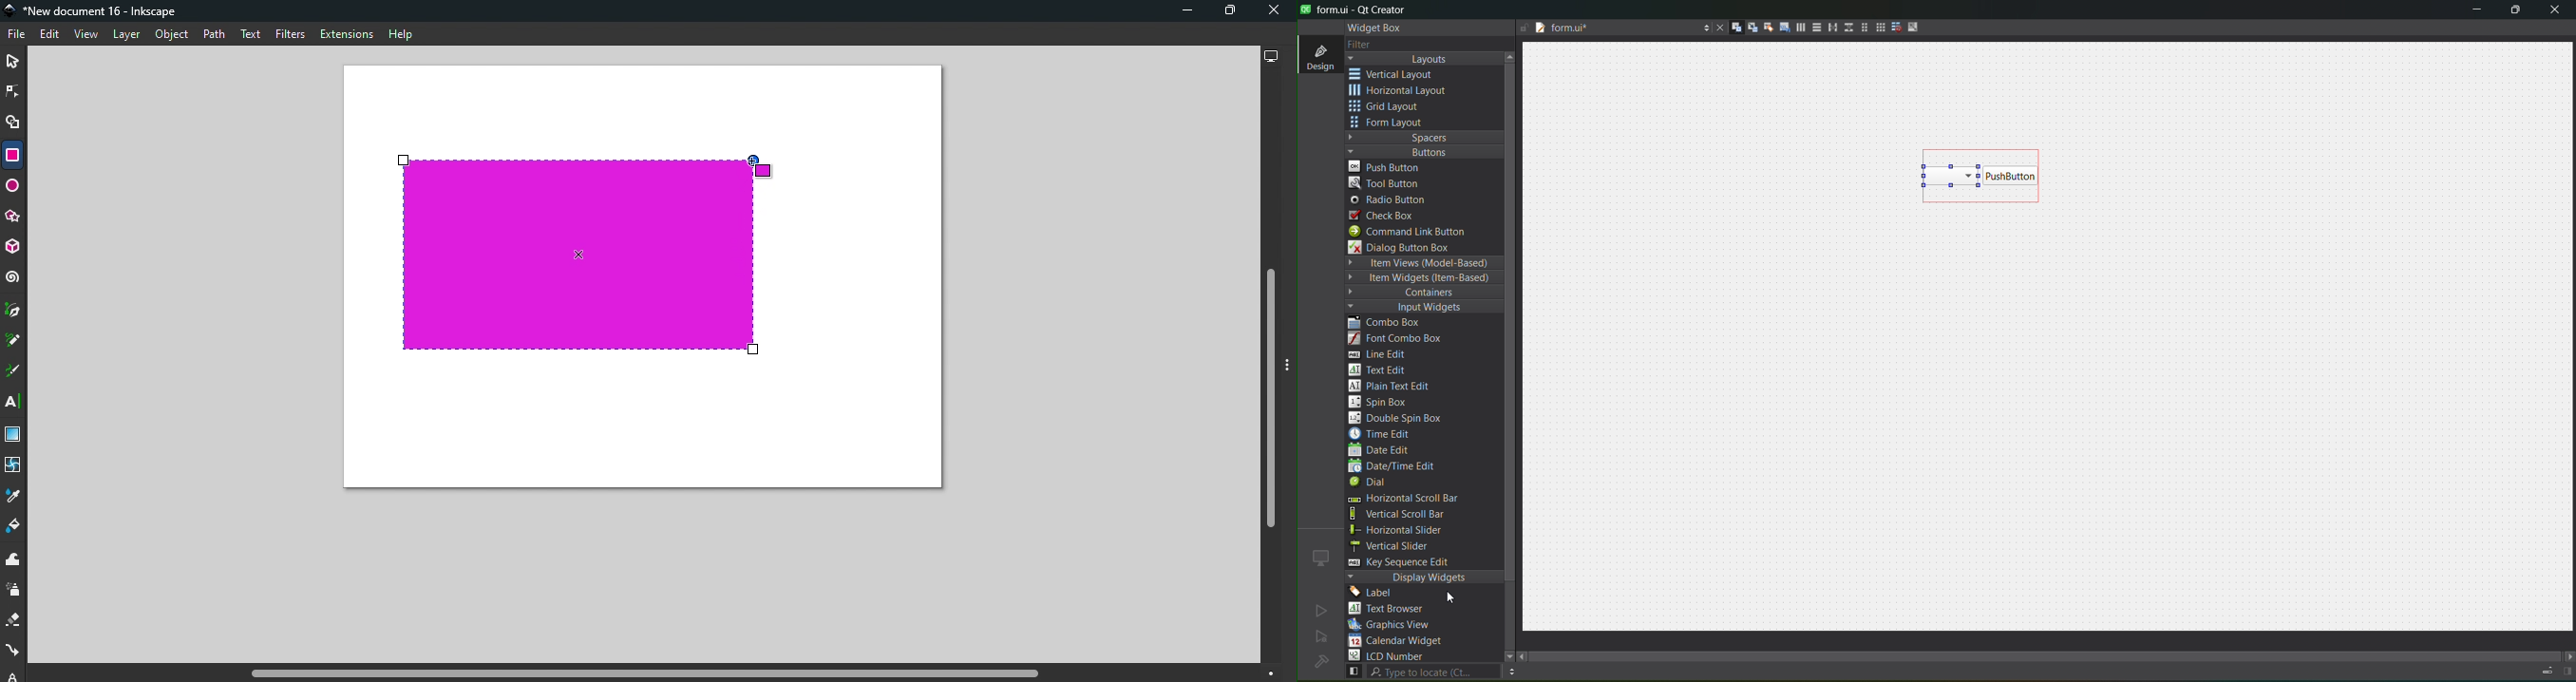  What do you see at coordinates (48, 35) in the screenshot?
I see `Edit` at bounding box center [48, 35].